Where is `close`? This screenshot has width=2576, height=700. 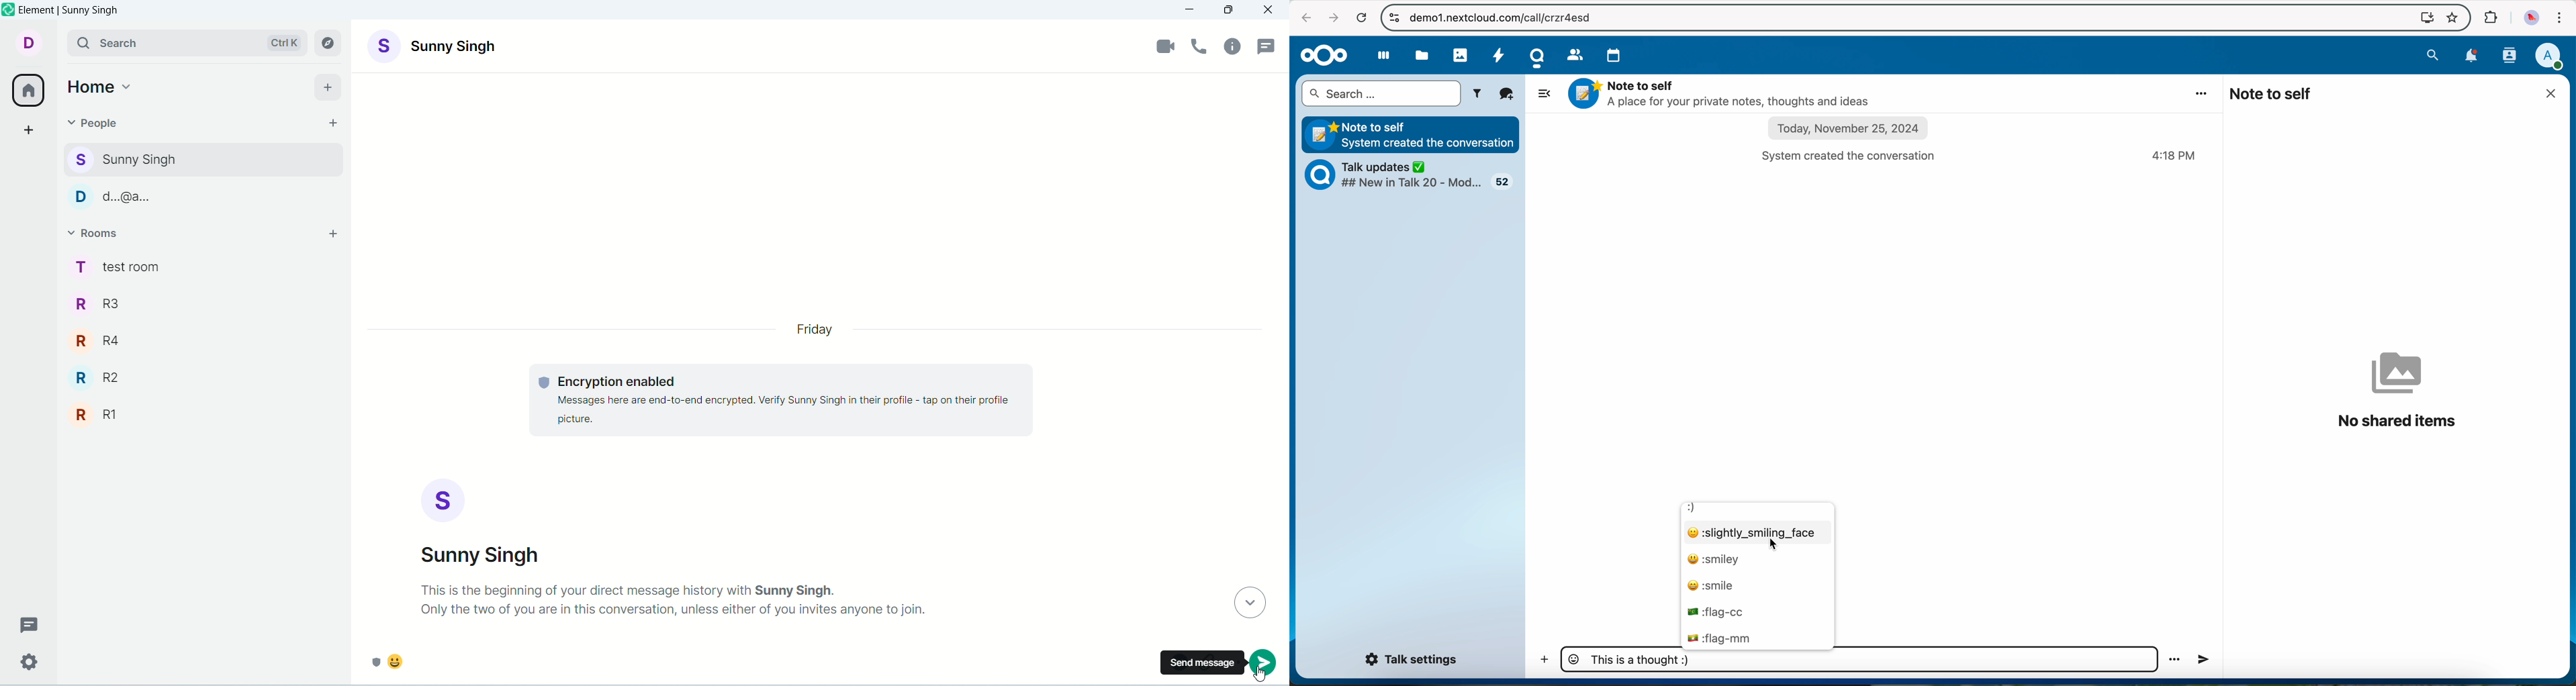 close is located at coordinates (1270, 10).